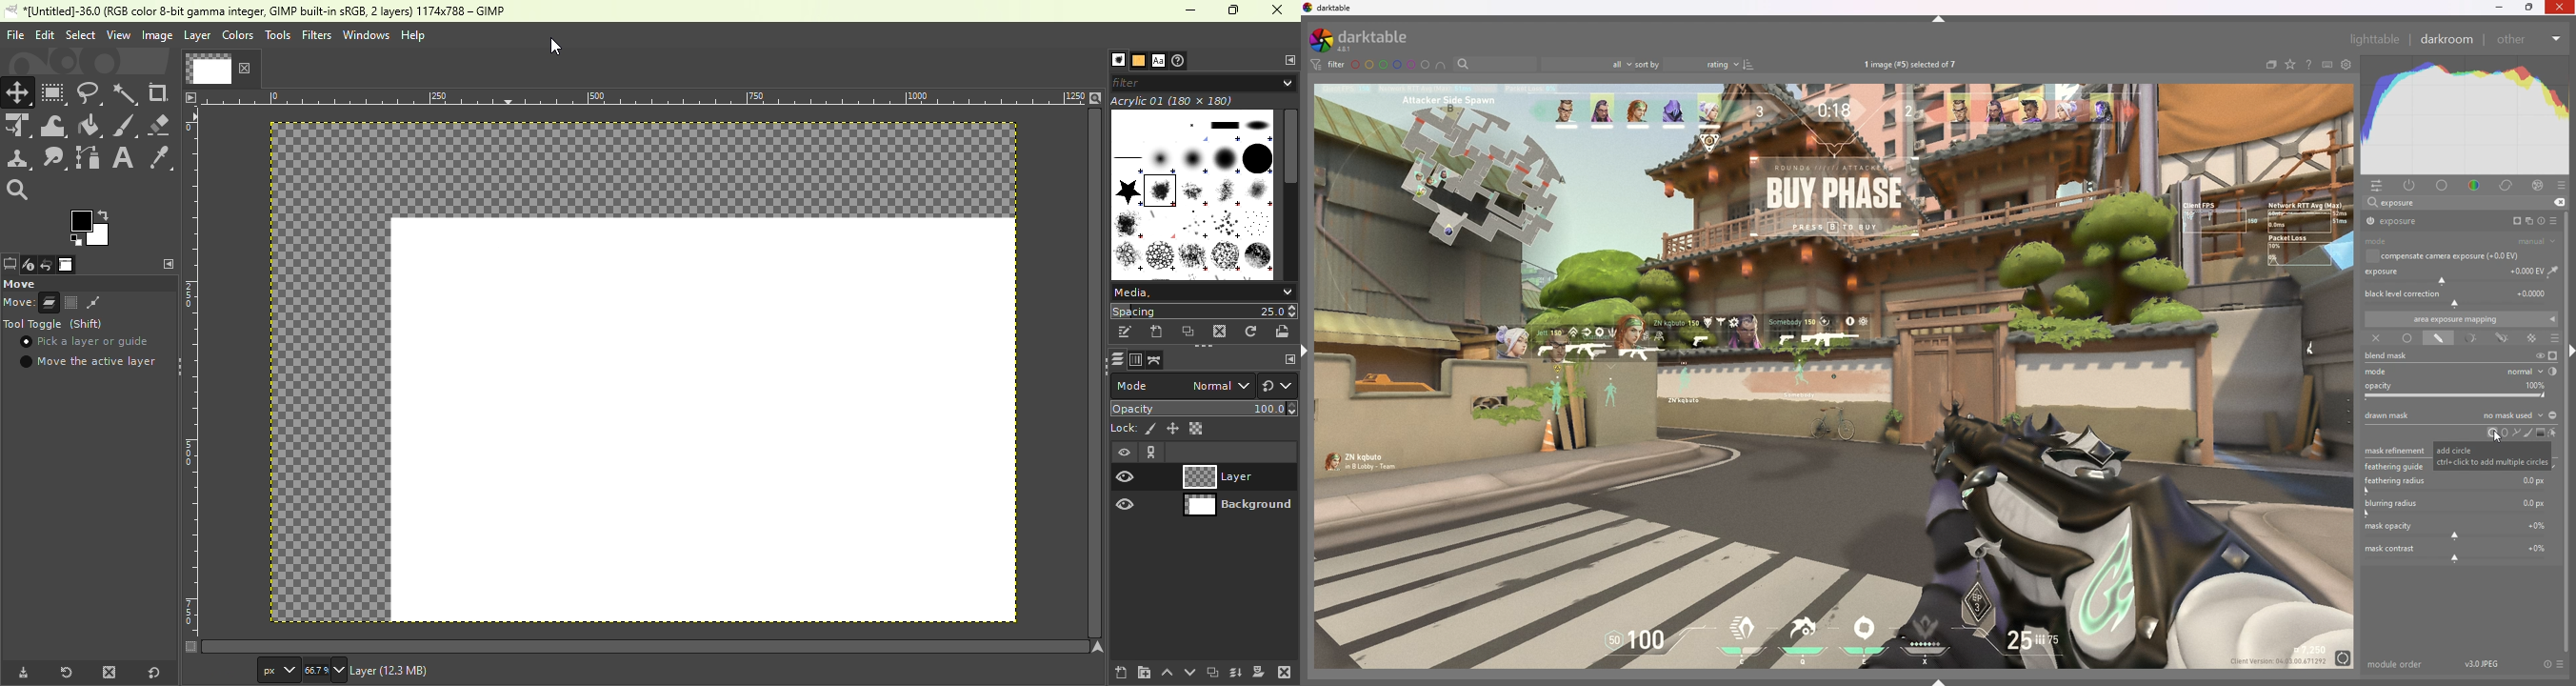 The width and height of the screenshot is (2576, 700). Describe the element at coordinates (2450, 256) in the screenshot. I see `compensate camera exposure` at that location.